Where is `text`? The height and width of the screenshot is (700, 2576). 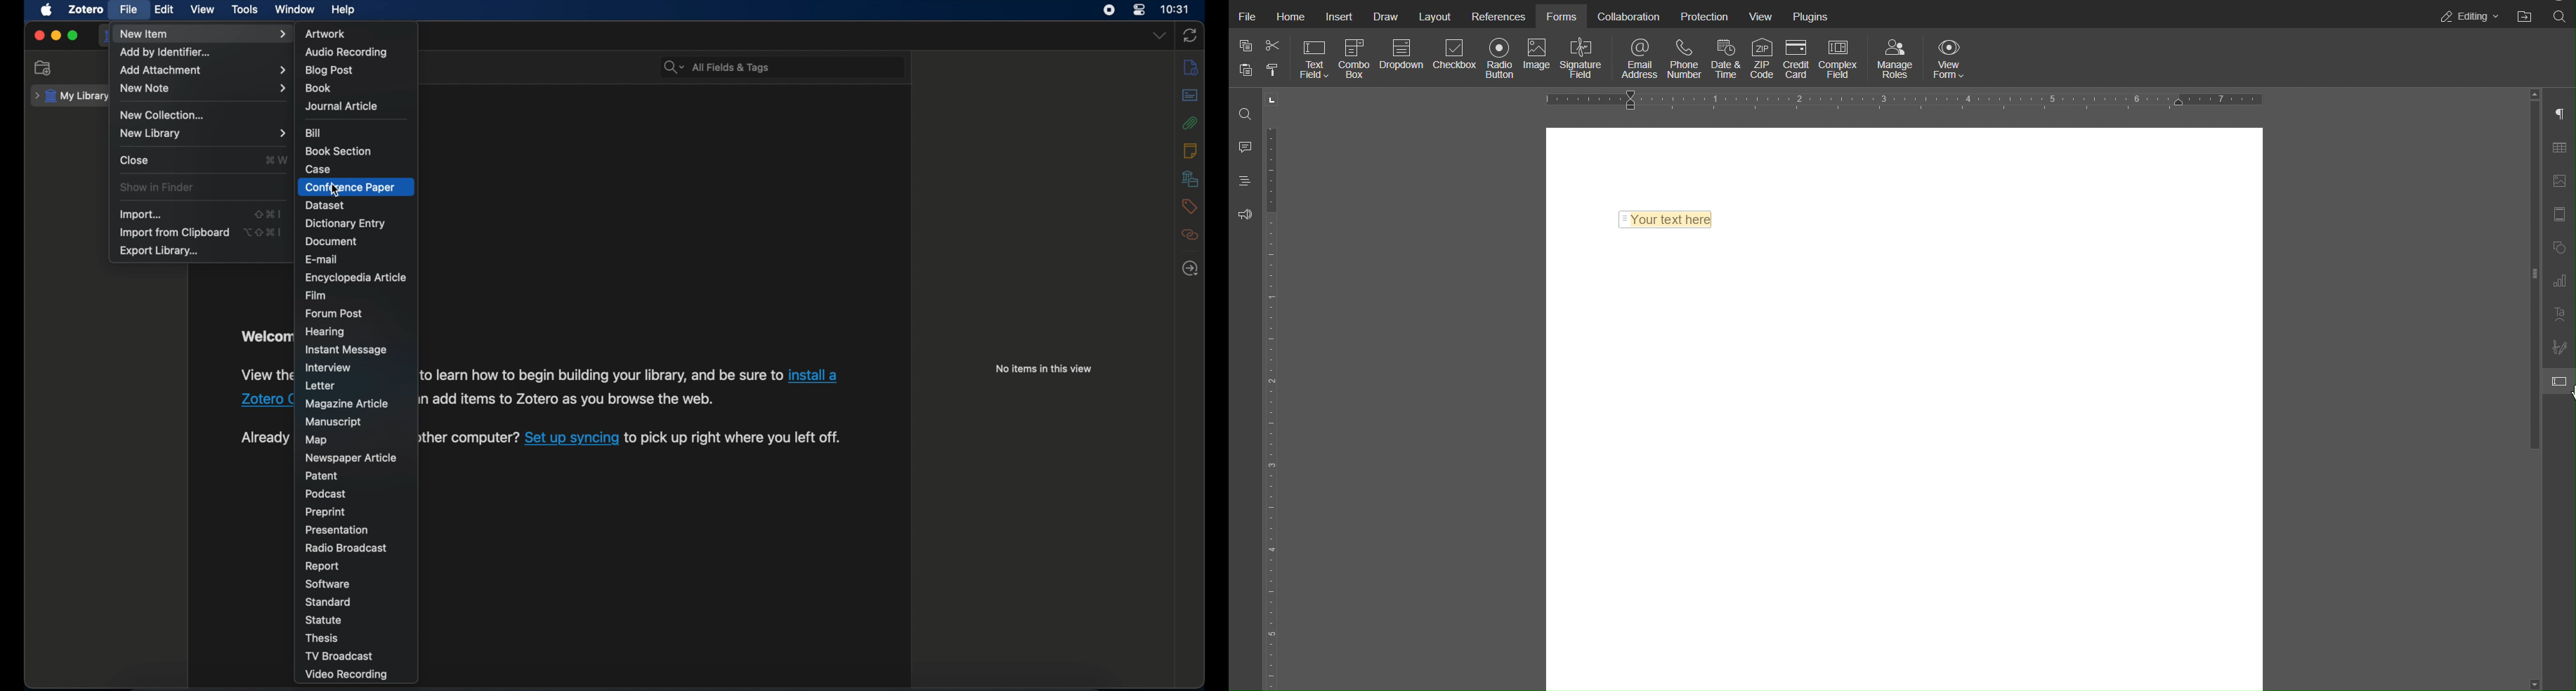 text is located at coordinates (571, 401).